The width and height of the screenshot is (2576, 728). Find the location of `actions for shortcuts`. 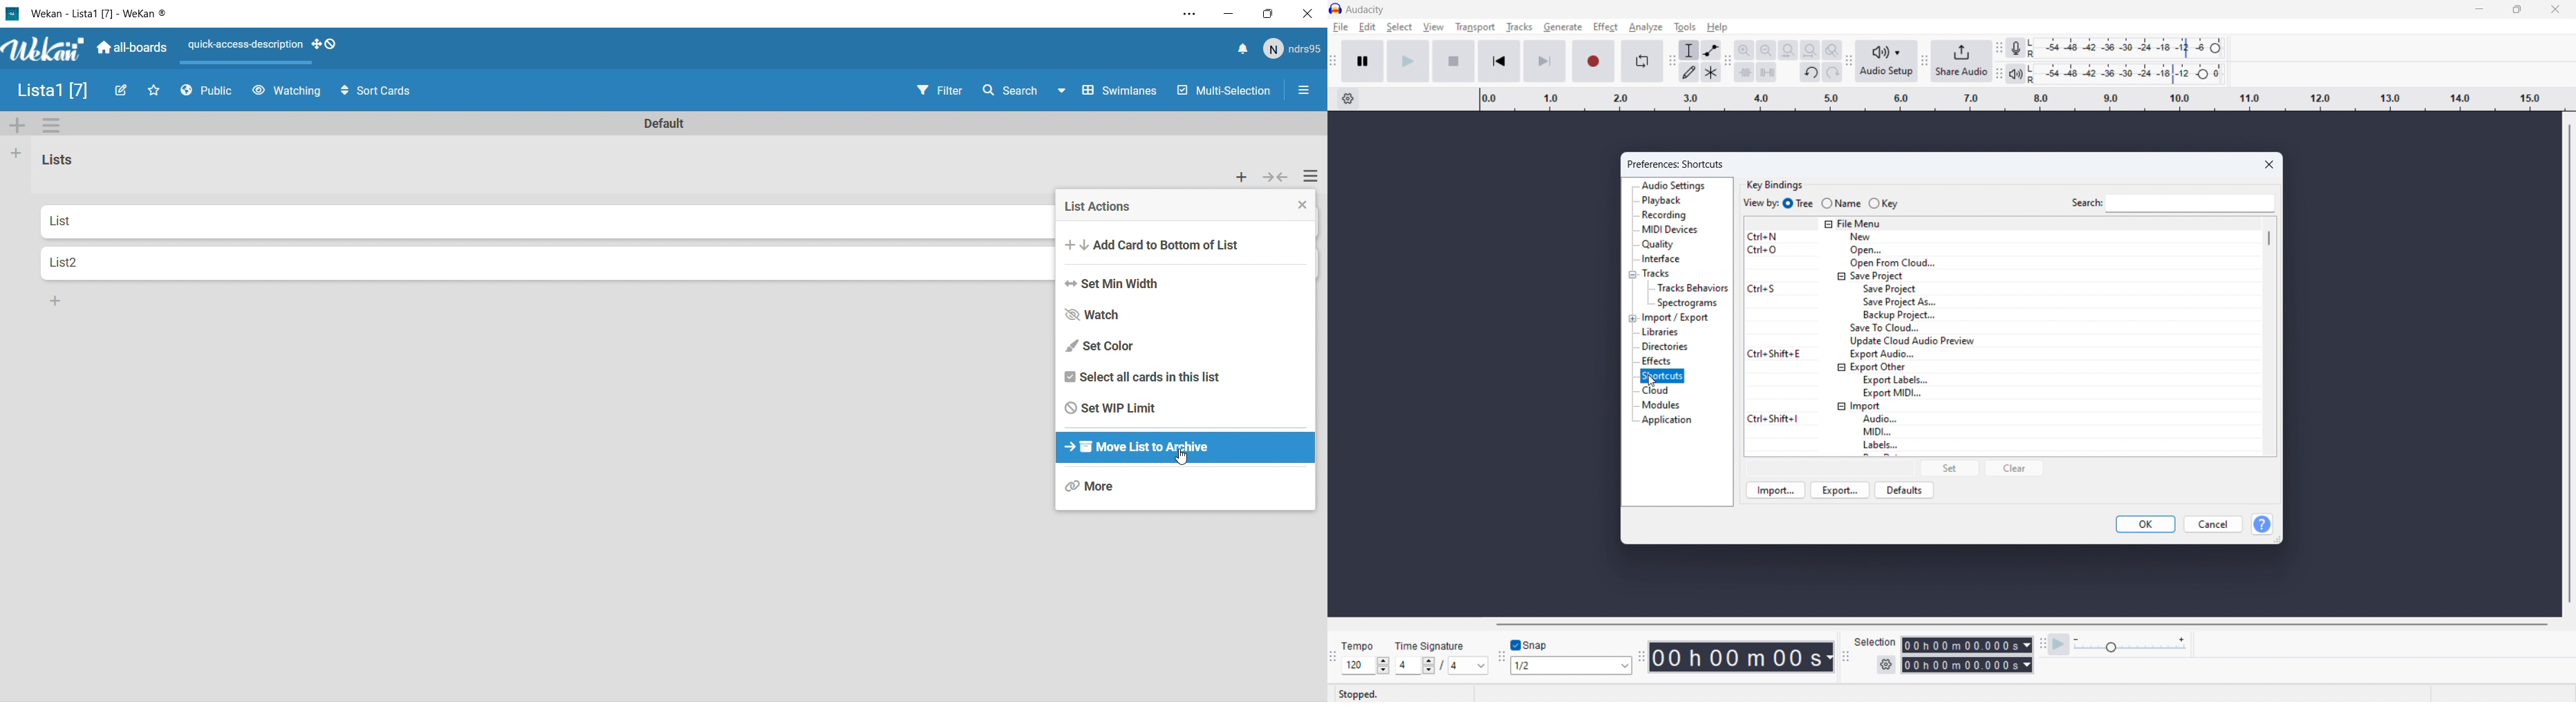

actions for shortcuts is located at coordinates (1919, 337).